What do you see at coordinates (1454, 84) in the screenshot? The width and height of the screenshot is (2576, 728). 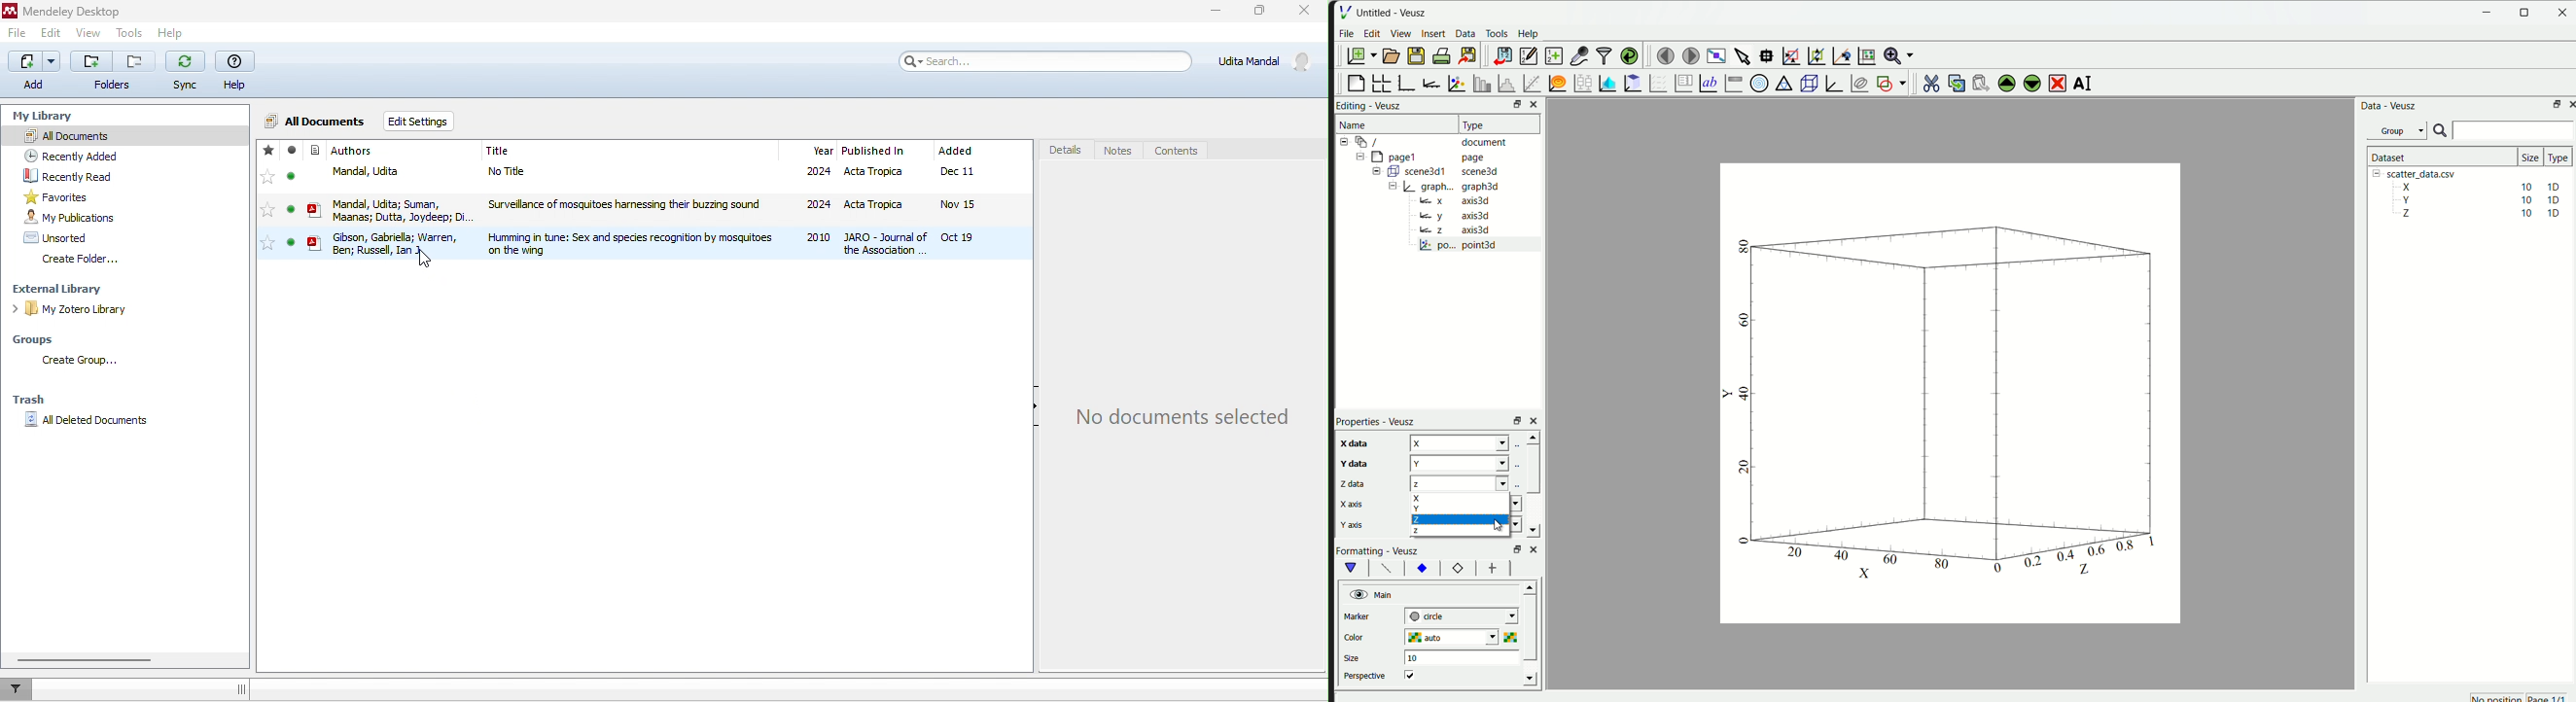 I see `plot points` at bounding box center [1454, 84].